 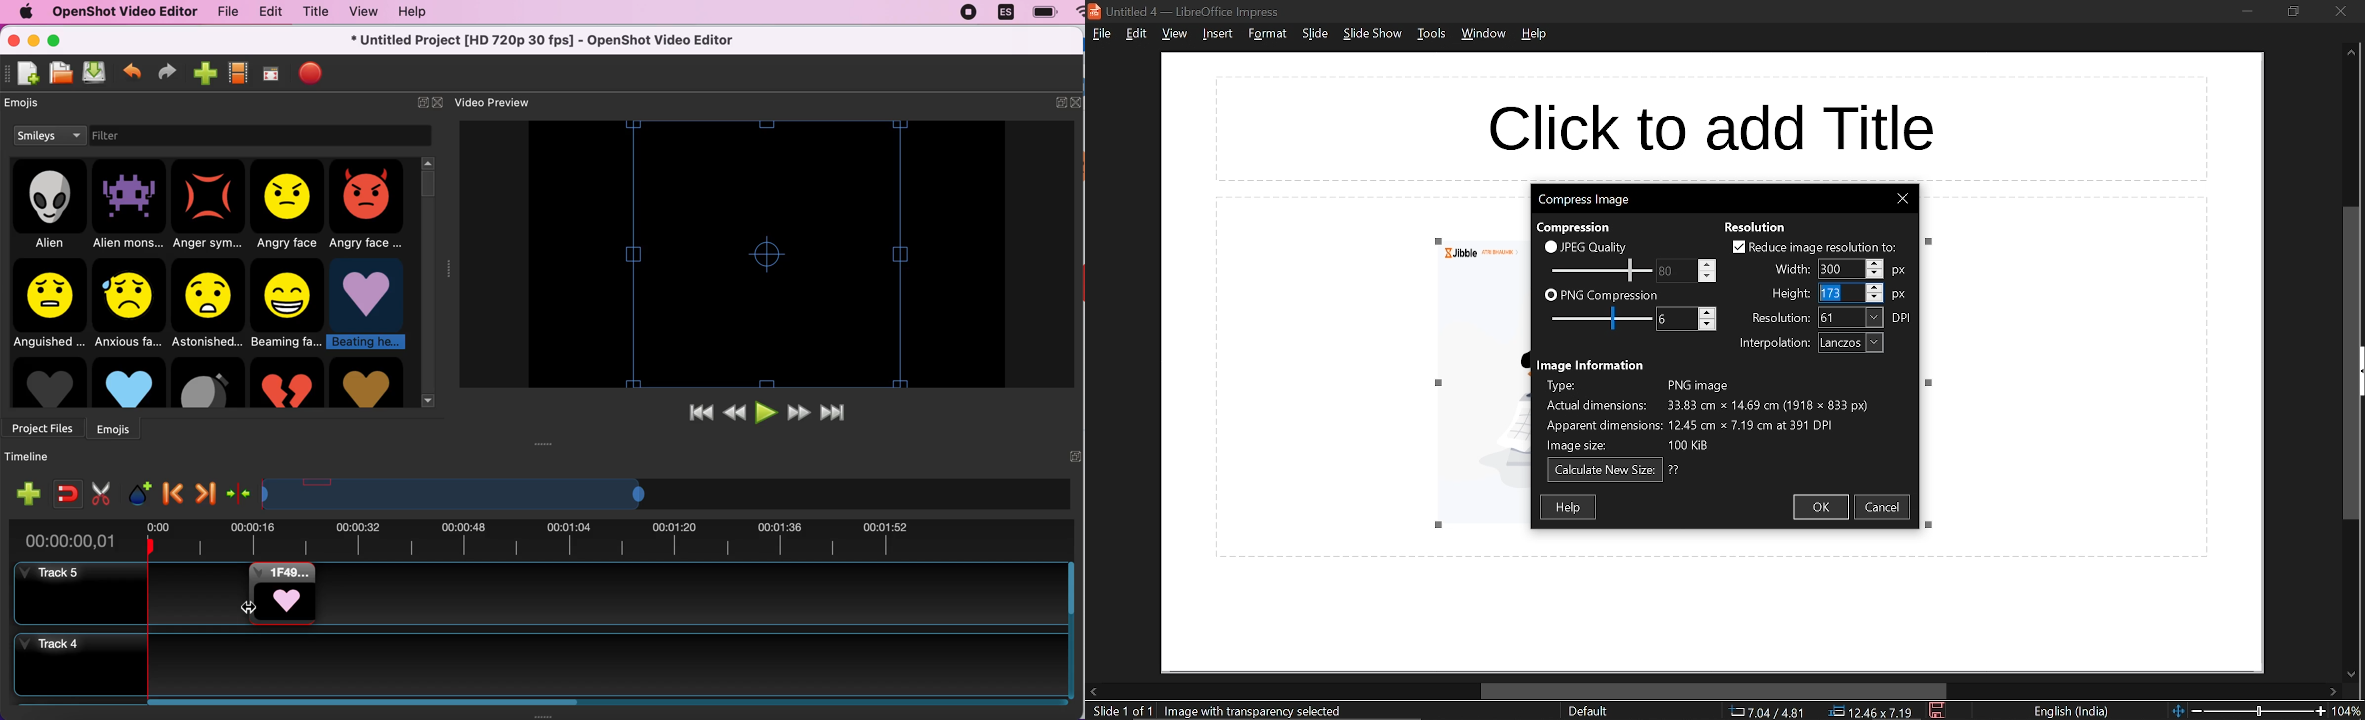 What do you see at coordinates (1708, 276) in the screenshot?
I see `Decrease ` at bounding box center [1708, 276].